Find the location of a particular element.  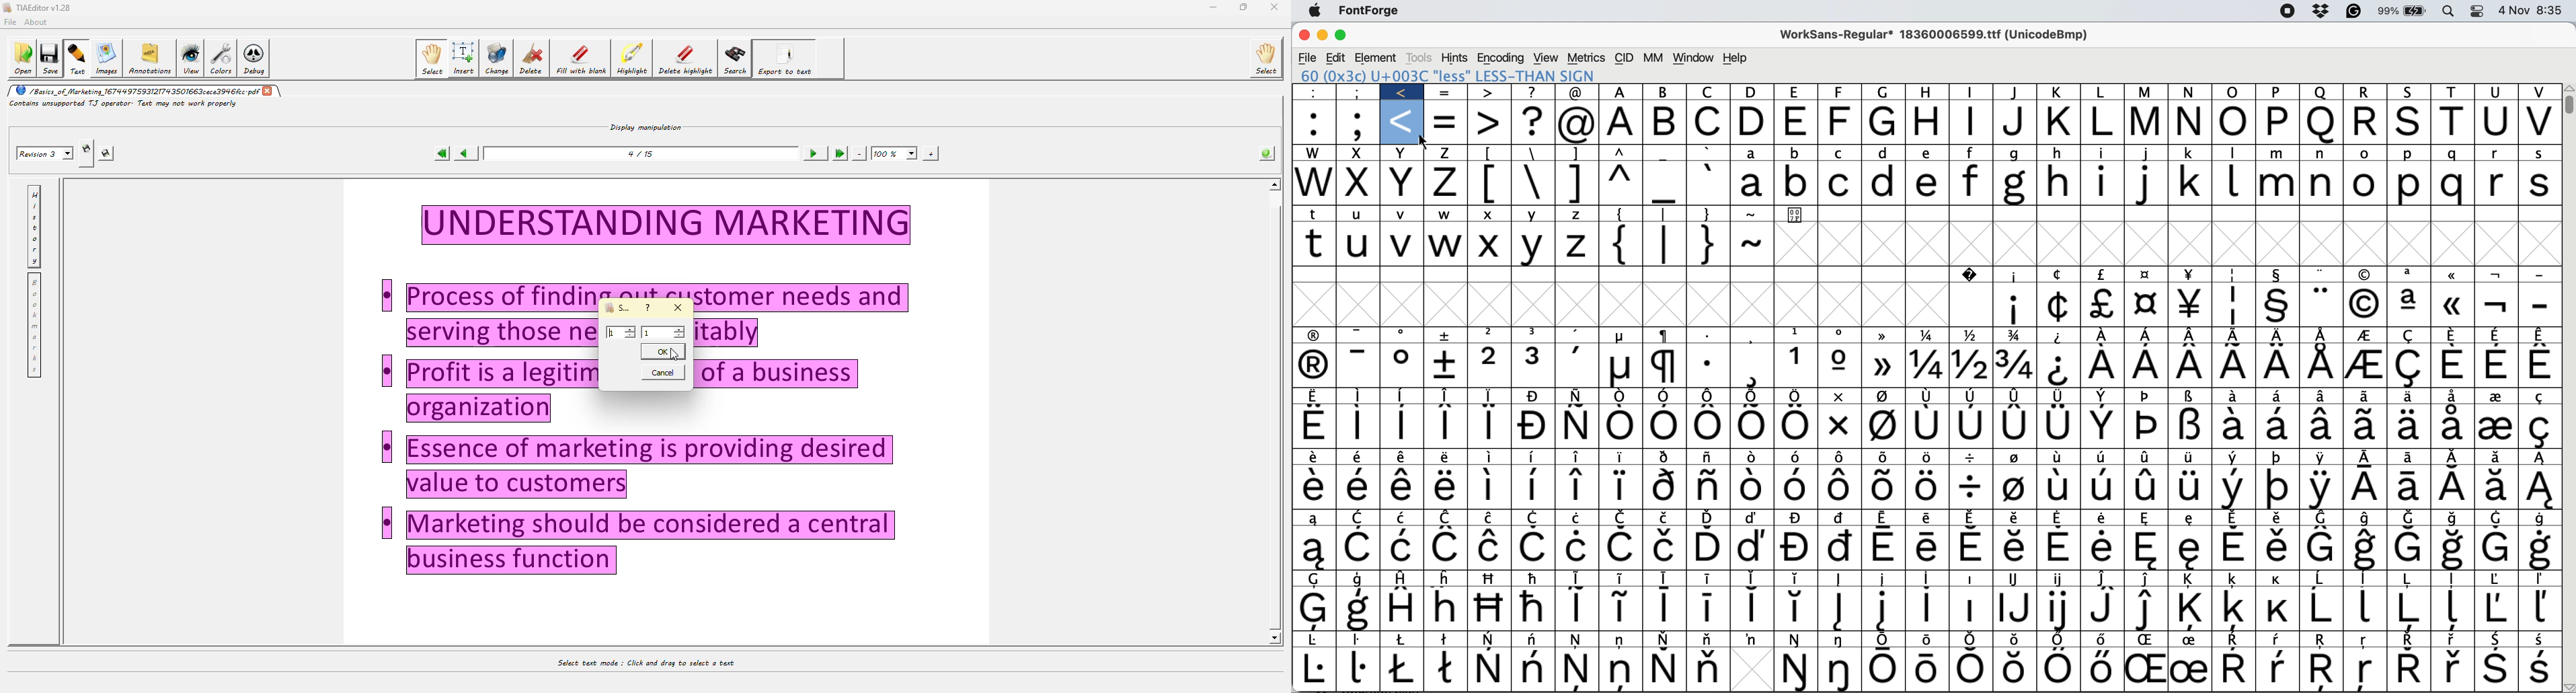

_ is located at coordinates (1665, 154).